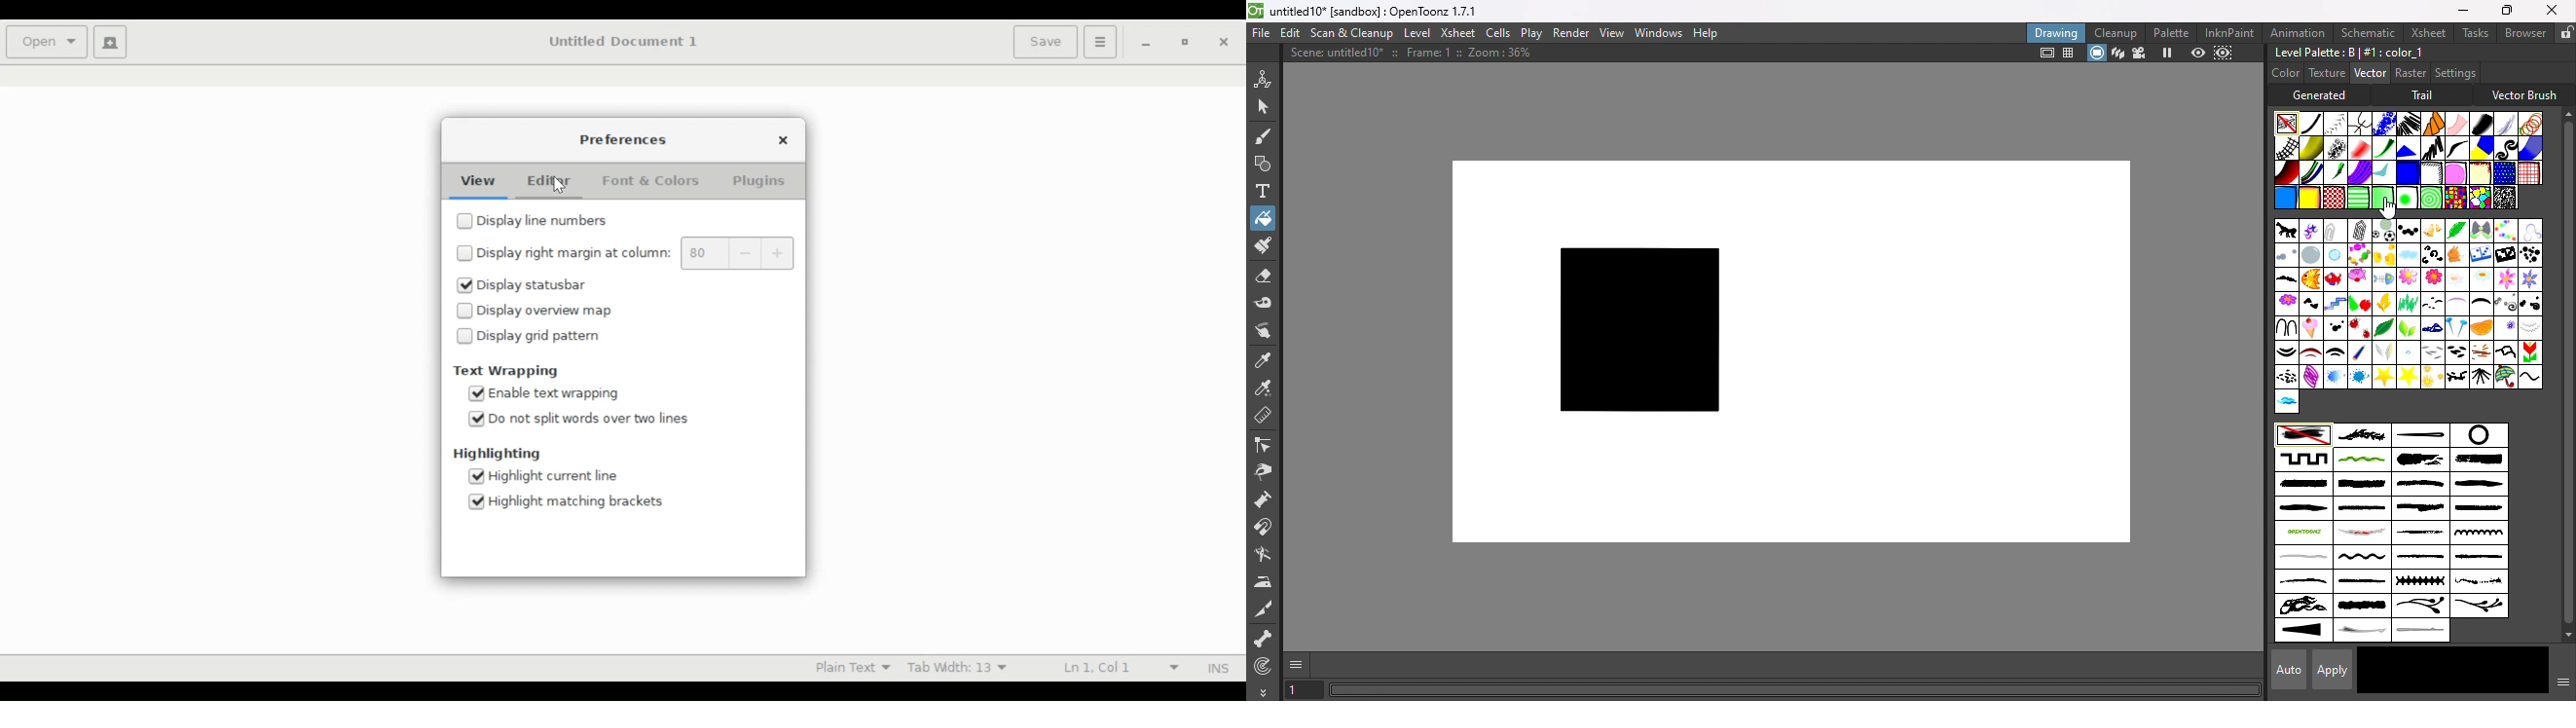 This screenshot has height=728, width=2576. What do you see at coordinates (2285, 326) in the screenshot?
I see `hook` at bounding box center [2285, 326].